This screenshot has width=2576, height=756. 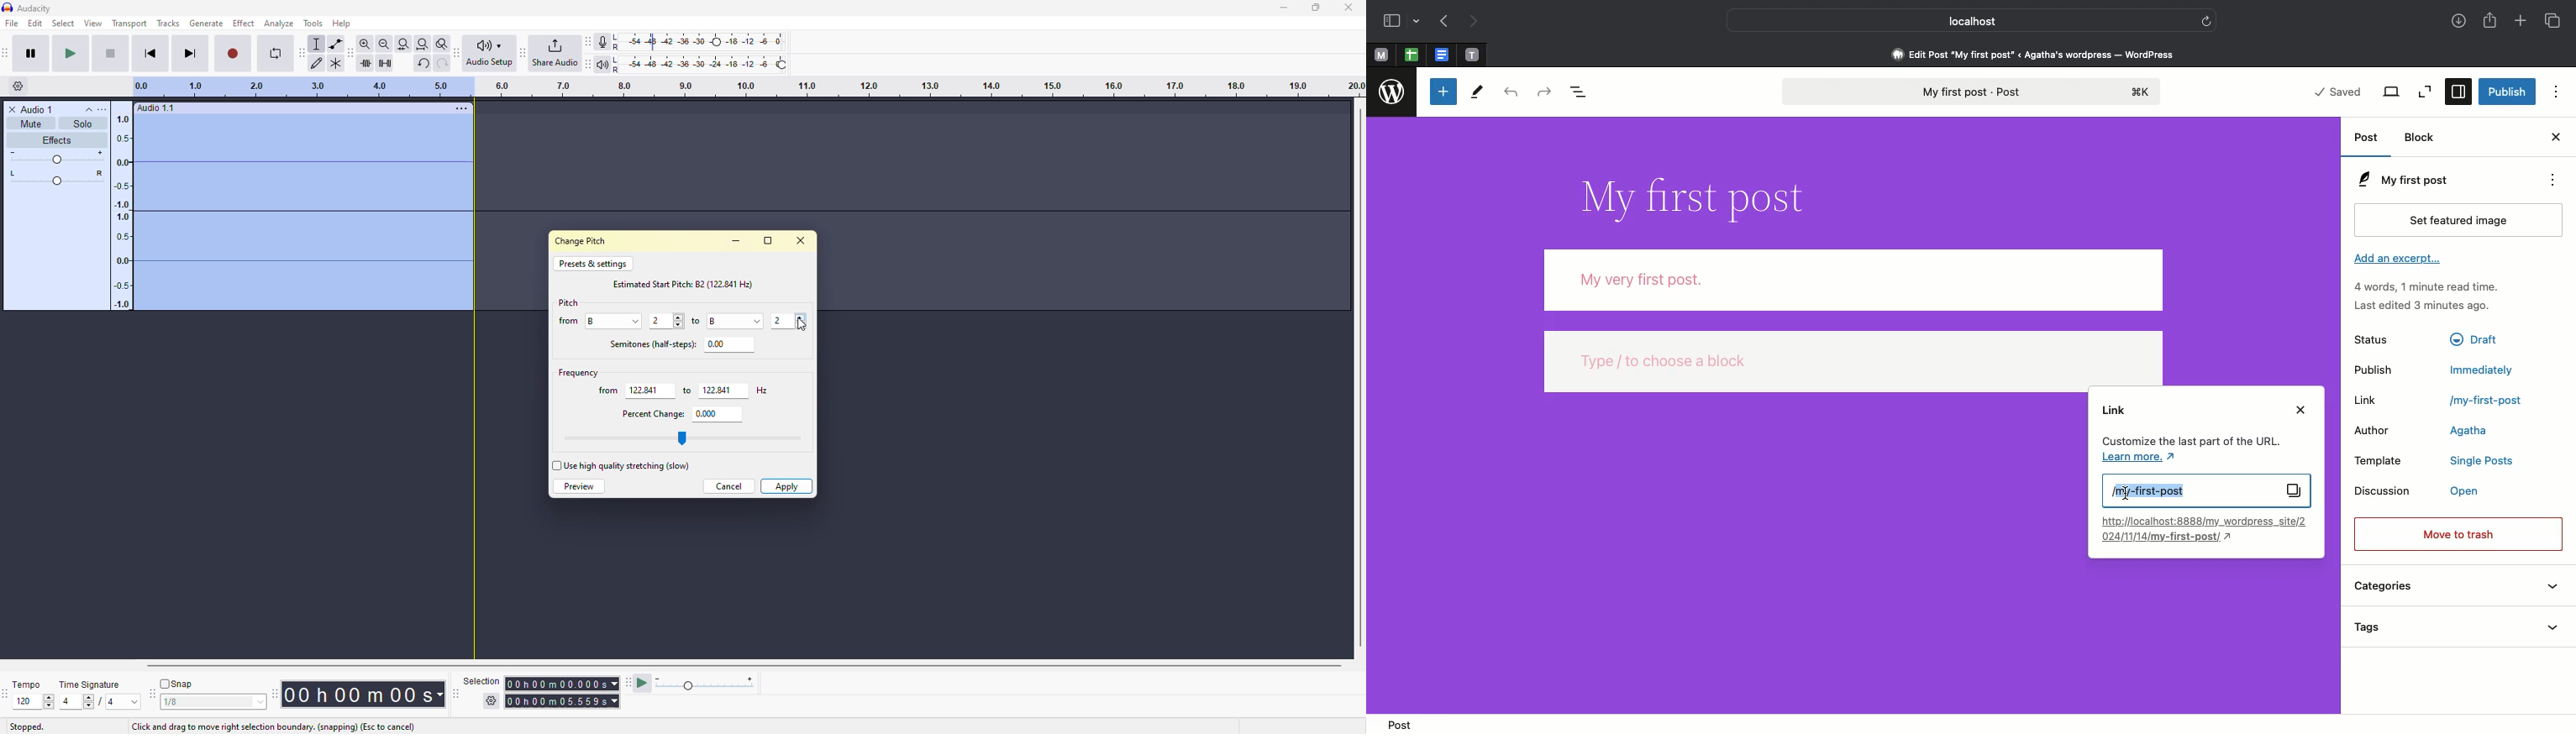 What do you see at coordinates (569, 302) in the screenshot?
I see `pitch` at bounding box center [569, 302].